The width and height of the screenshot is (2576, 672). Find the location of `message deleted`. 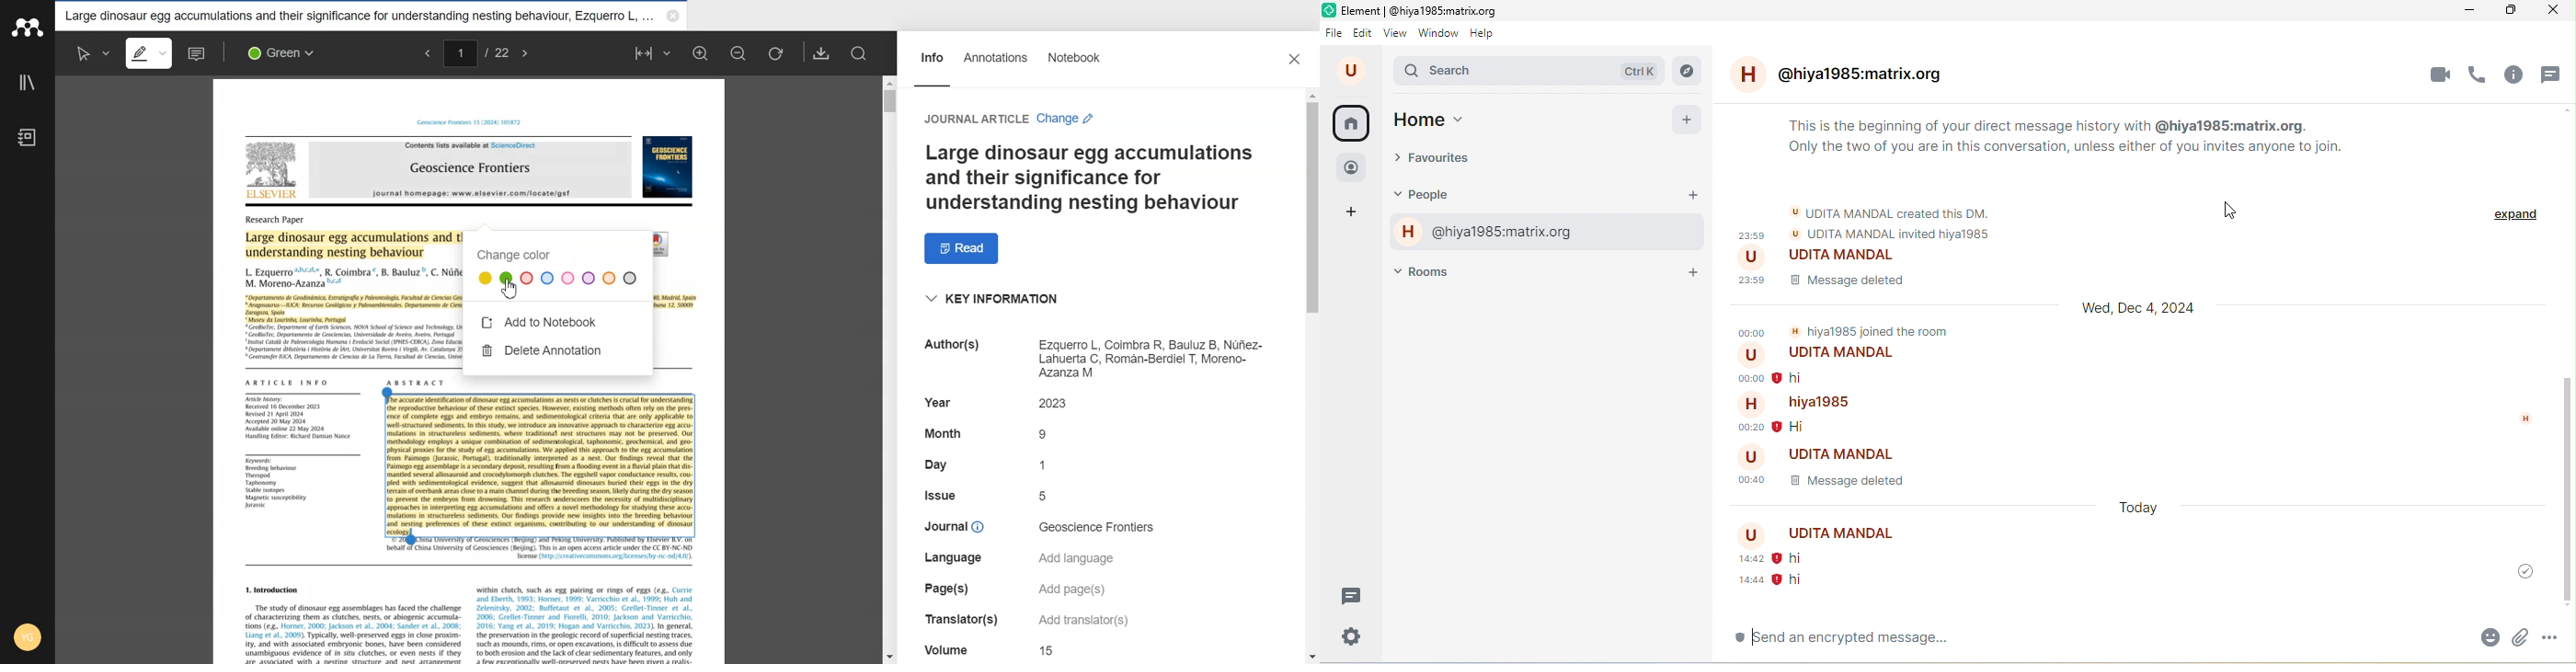

message deleted is located at coordinates (1850, 482).